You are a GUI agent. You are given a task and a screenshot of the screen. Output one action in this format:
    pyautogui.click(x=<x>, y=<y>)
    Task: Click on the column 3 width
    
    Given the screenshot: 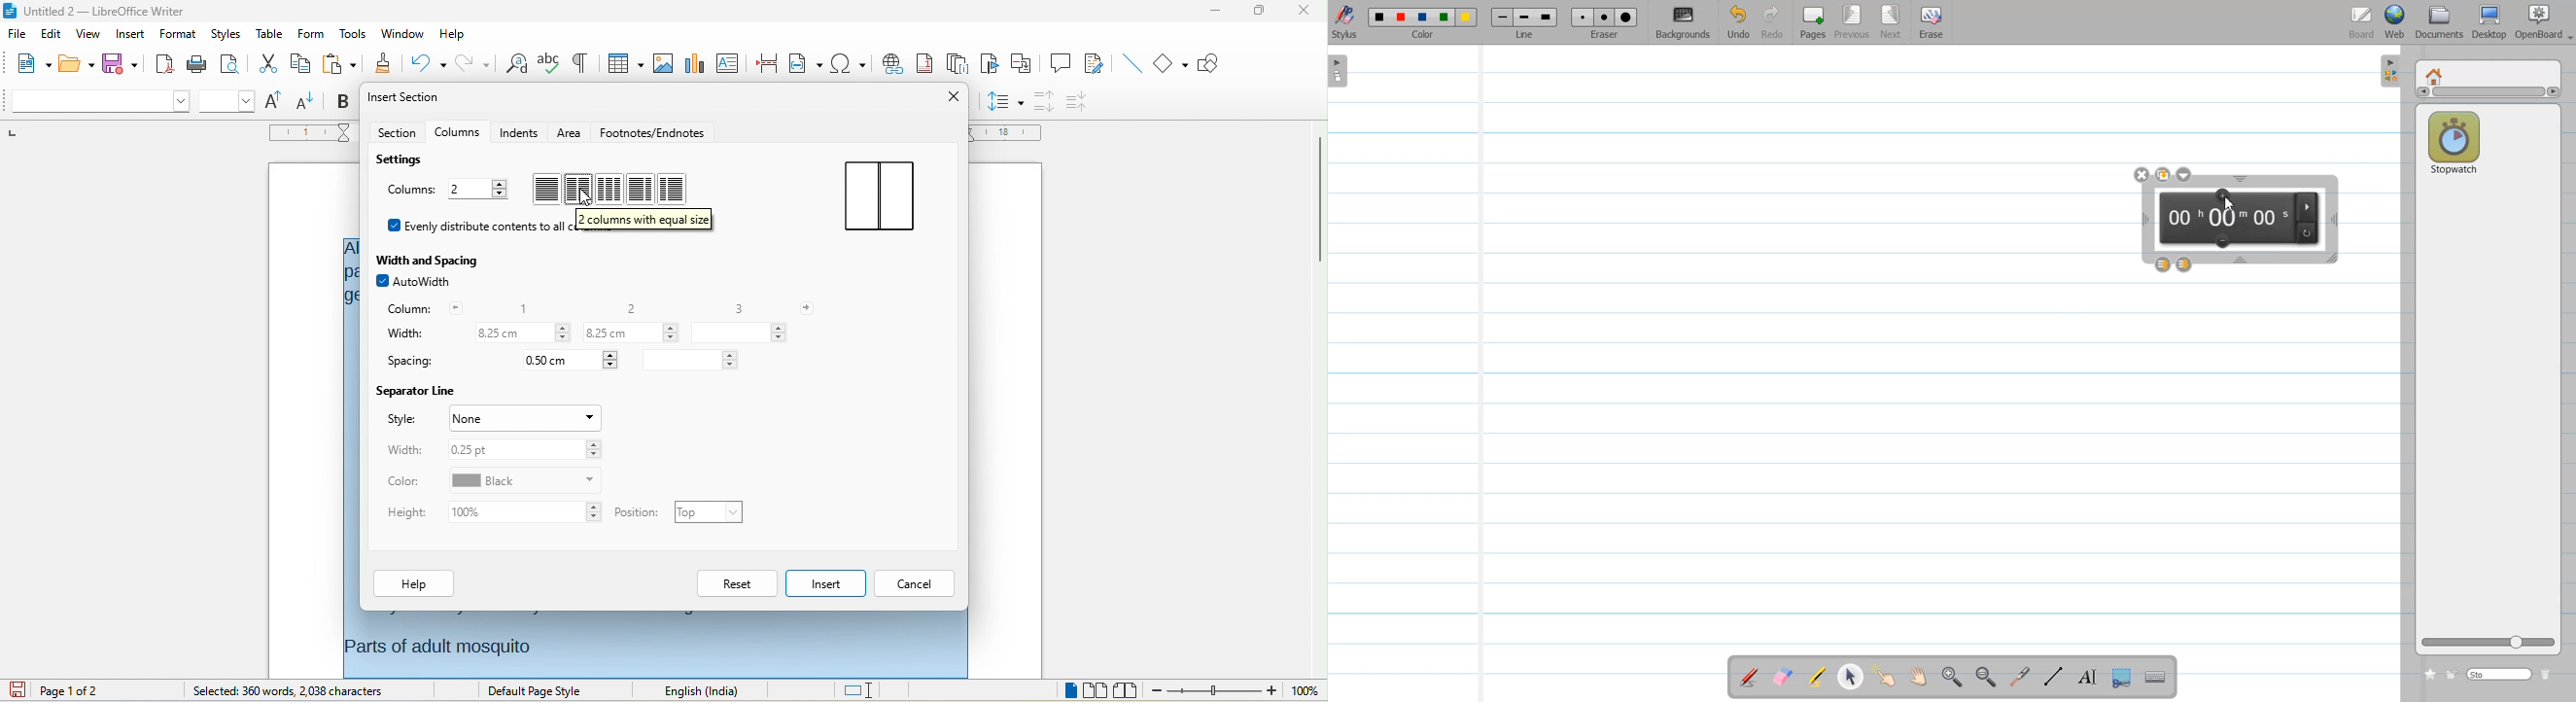 What is the action you would take?
    pyautogui.click(x=738, y=333)
    